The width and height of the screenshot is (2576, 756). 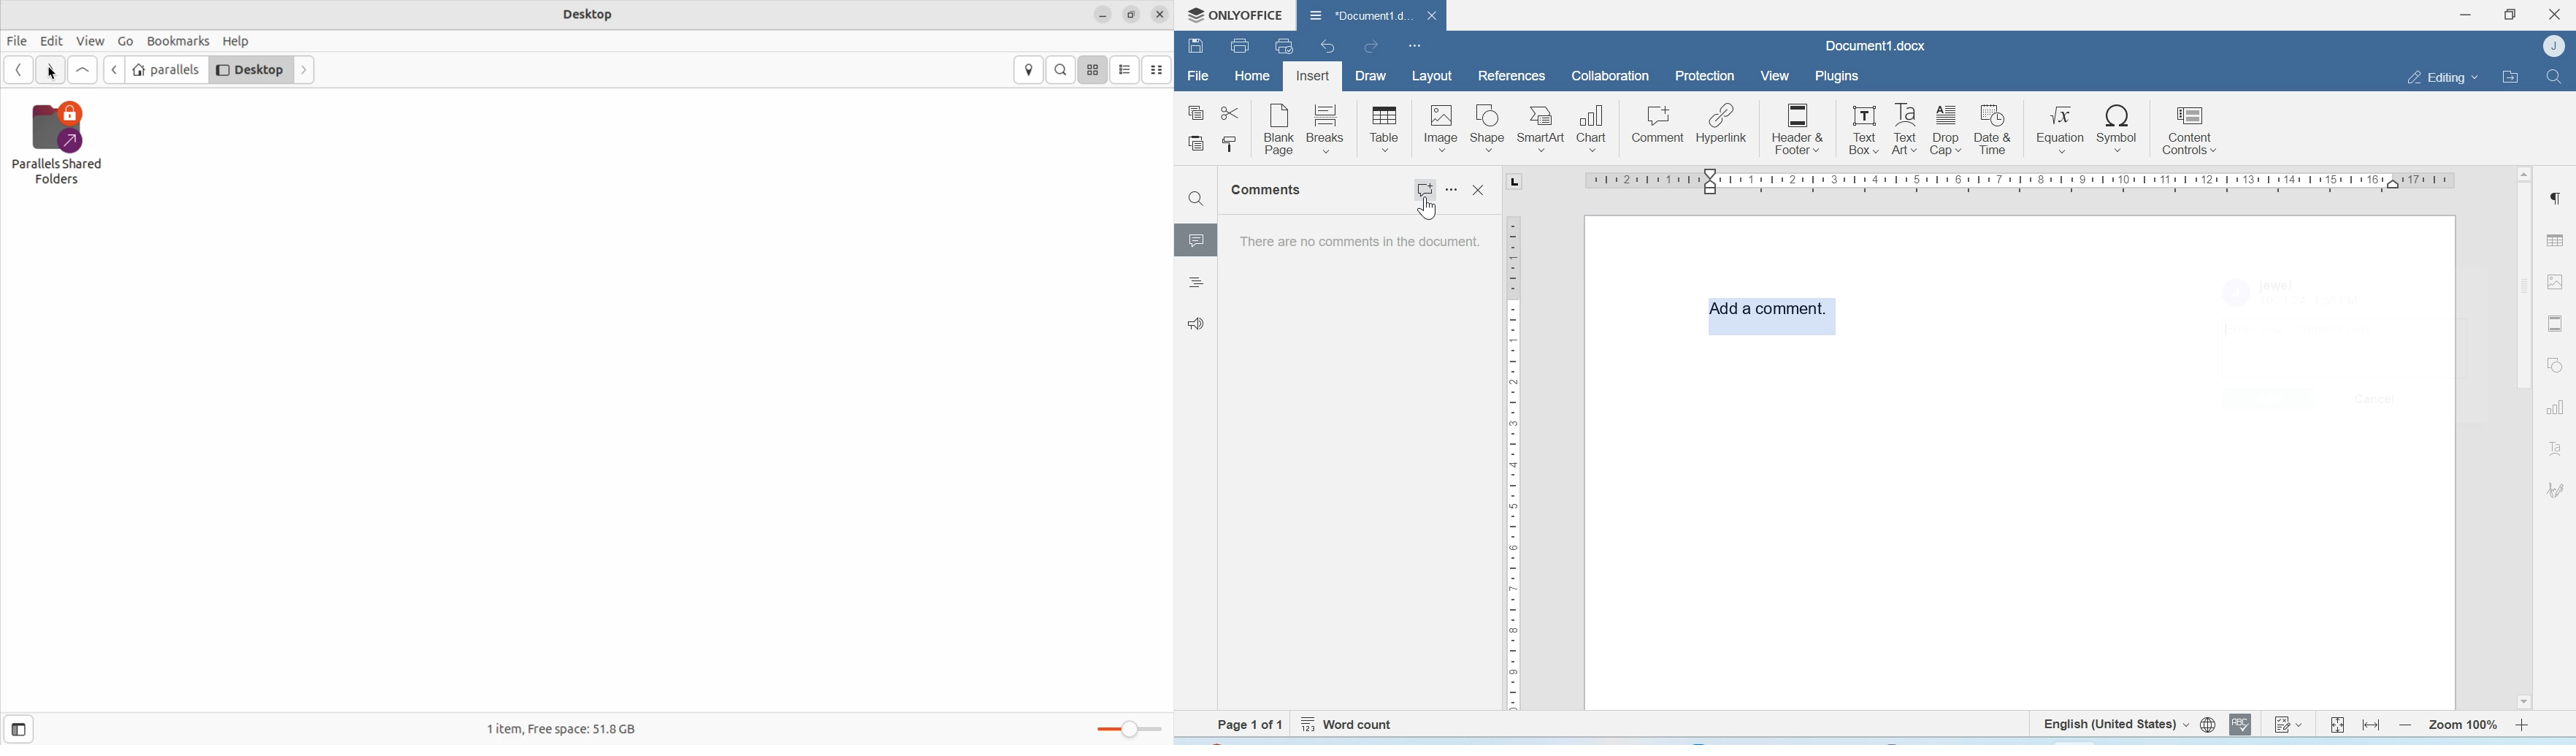 I want to click on , so click(x=2554, y=46).